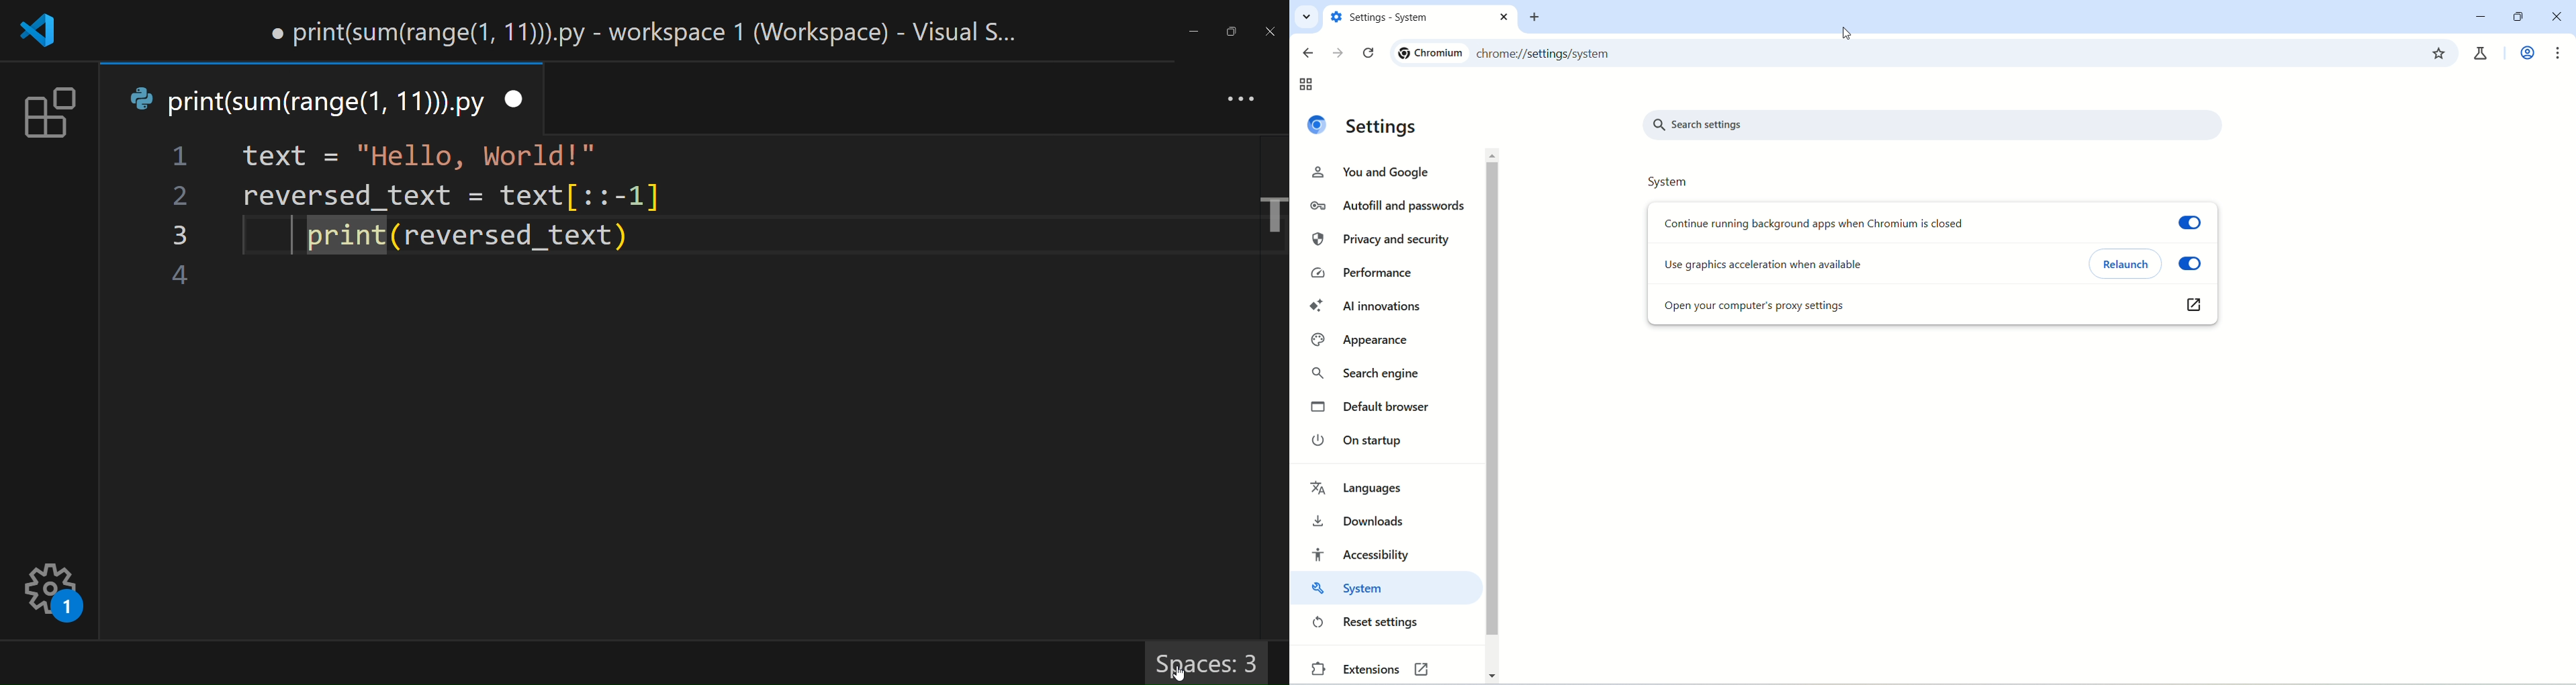  I want to click on accessibility, so click(1364, 552).